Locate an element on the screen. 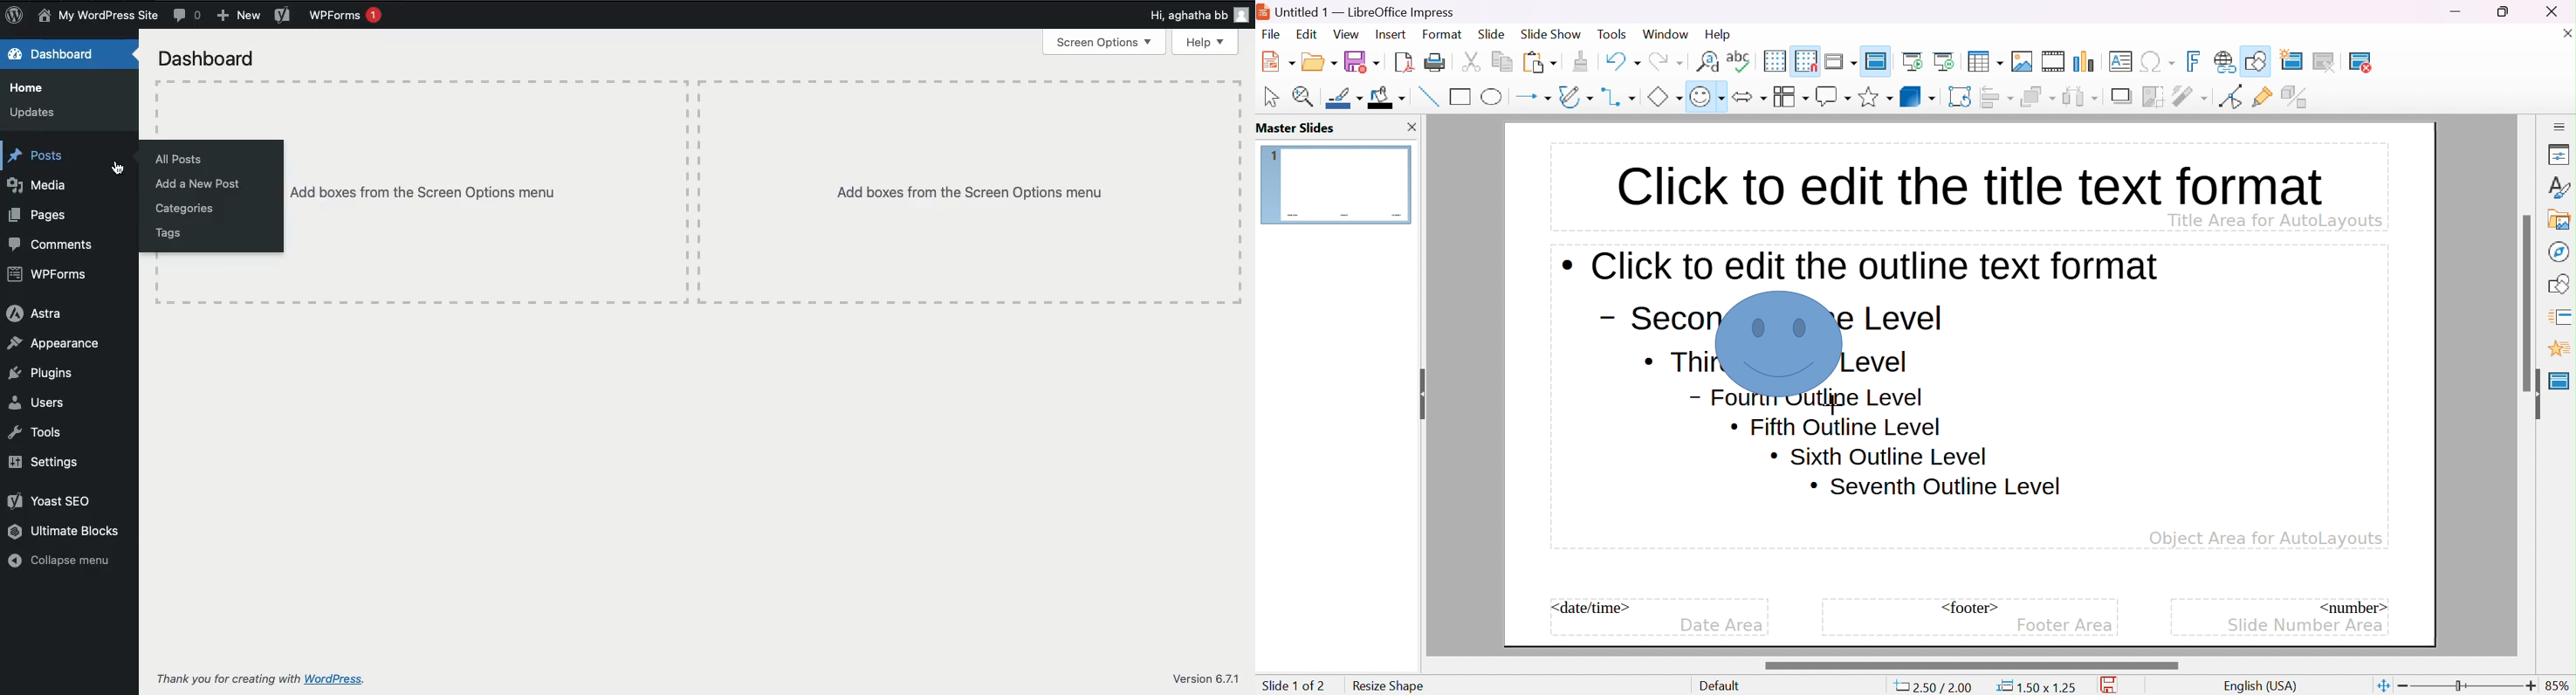  slide is located at coordinates (1337, 183).